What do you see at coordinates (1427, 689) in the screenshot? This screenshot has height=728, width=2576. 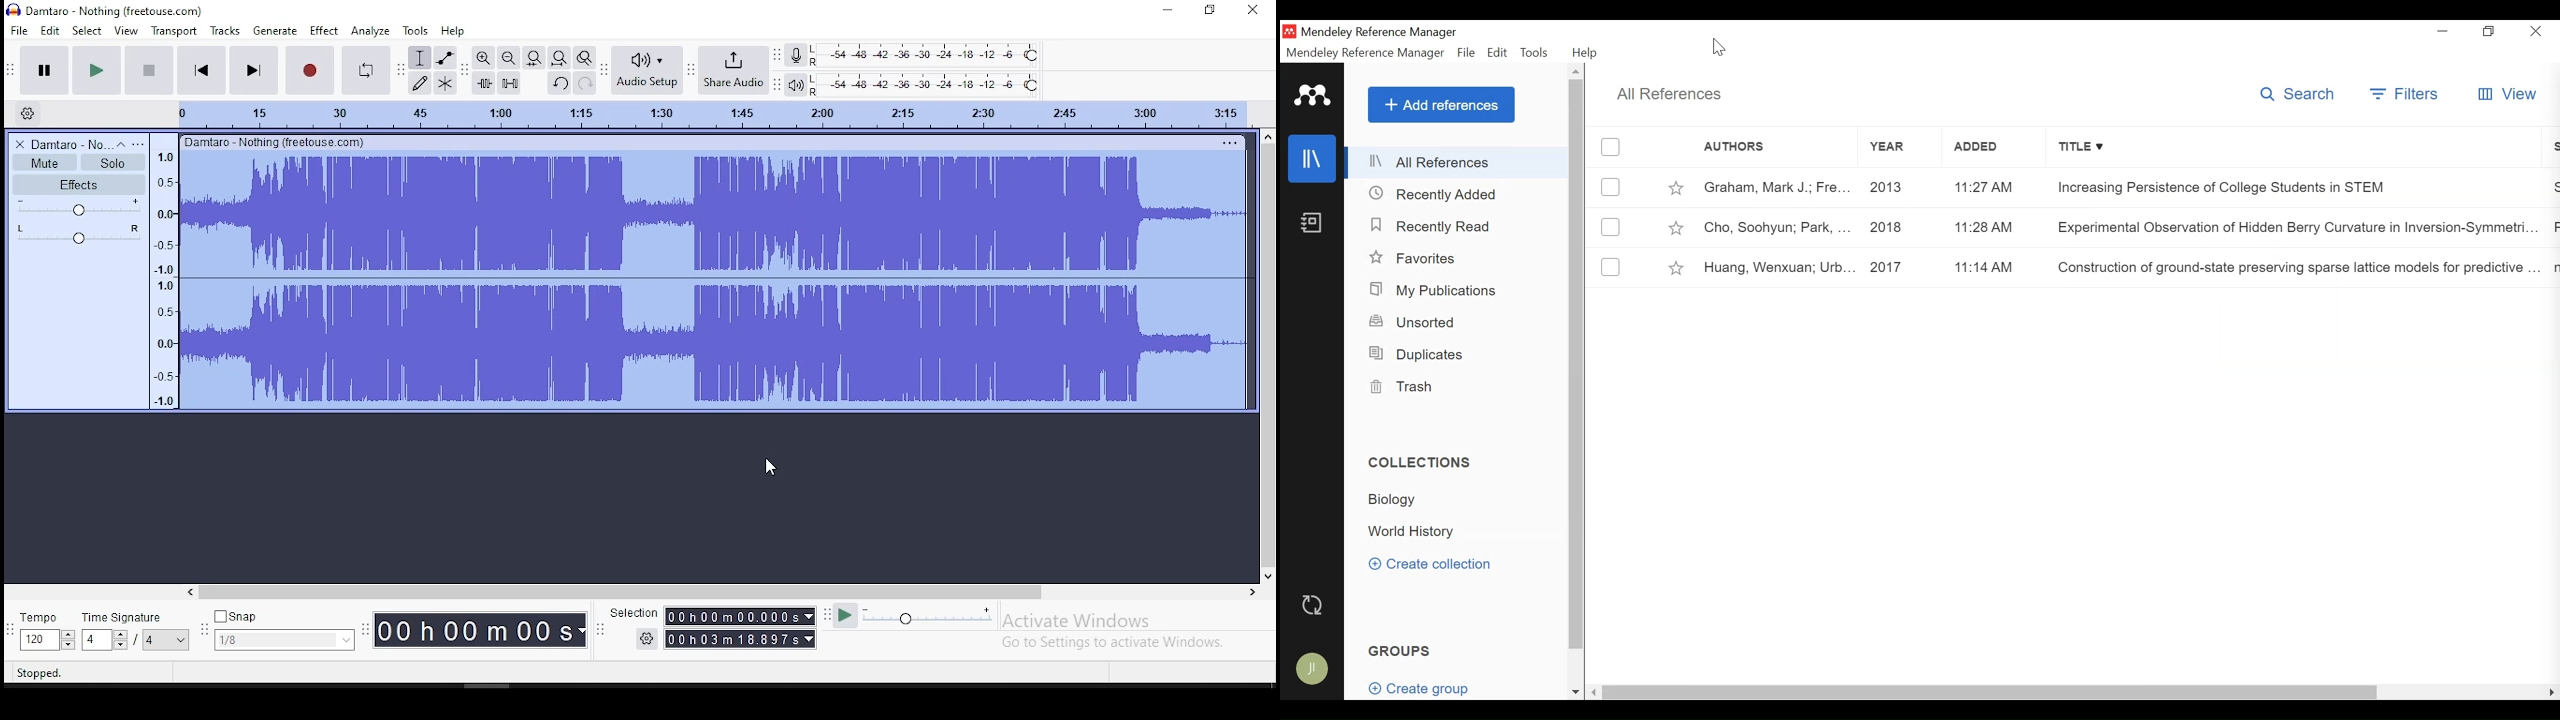 I see `Create group` at bounding box center [1427, 689].